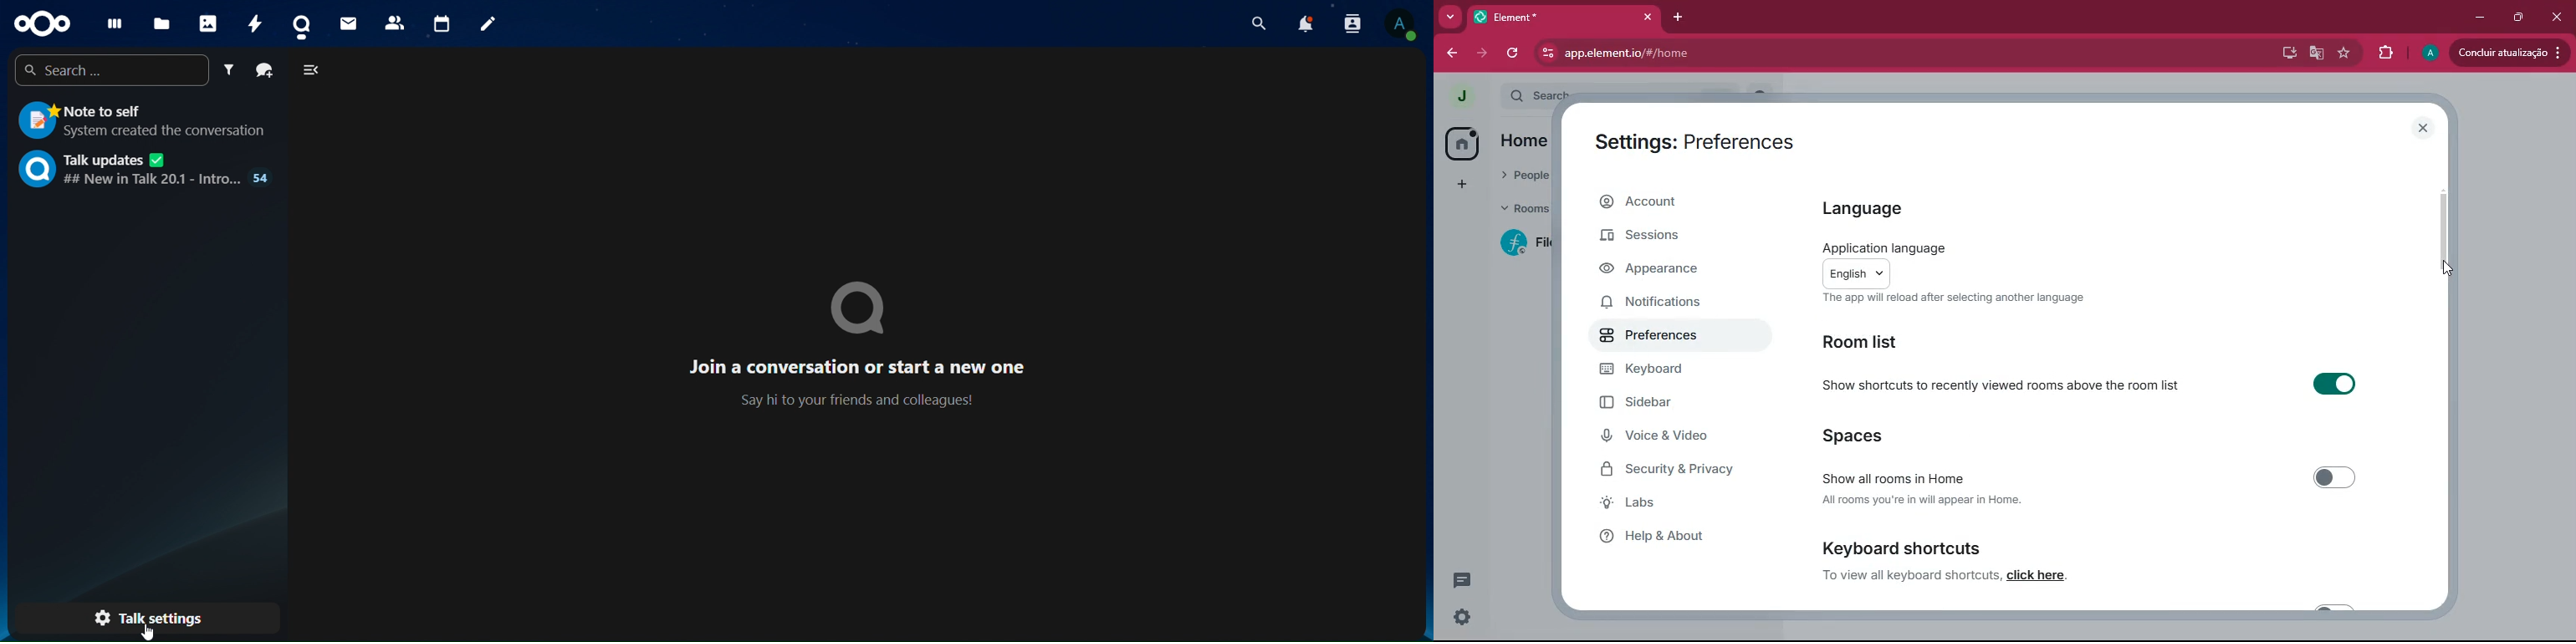 The width and height of the screenshot is (2576, 644). Describe the element at coordinates (158, 617) in the screenshot. I see `talk settings` at that location.